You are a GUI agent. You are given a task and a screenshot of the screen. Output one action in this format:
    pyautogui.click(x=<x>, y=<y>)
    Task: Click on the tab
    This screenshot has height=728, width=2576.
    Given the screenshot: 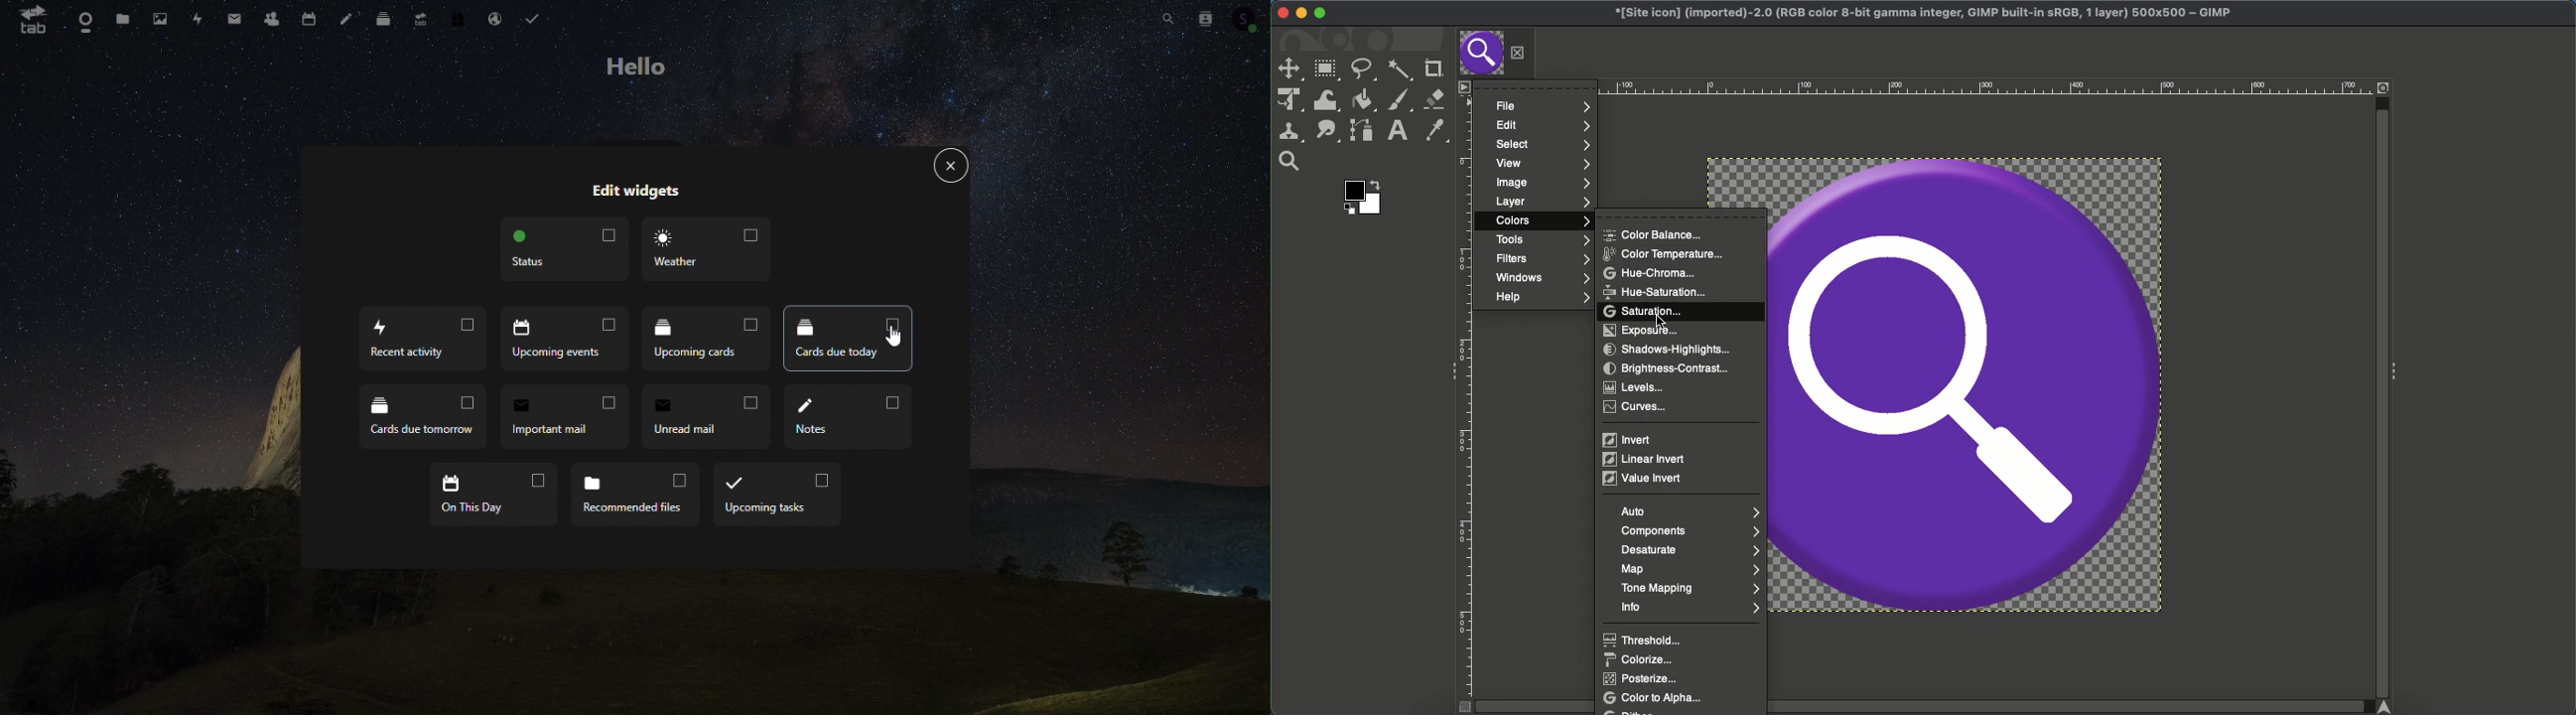 What is the action you would take?
    pyautogui.click(x=34, y=22)
    